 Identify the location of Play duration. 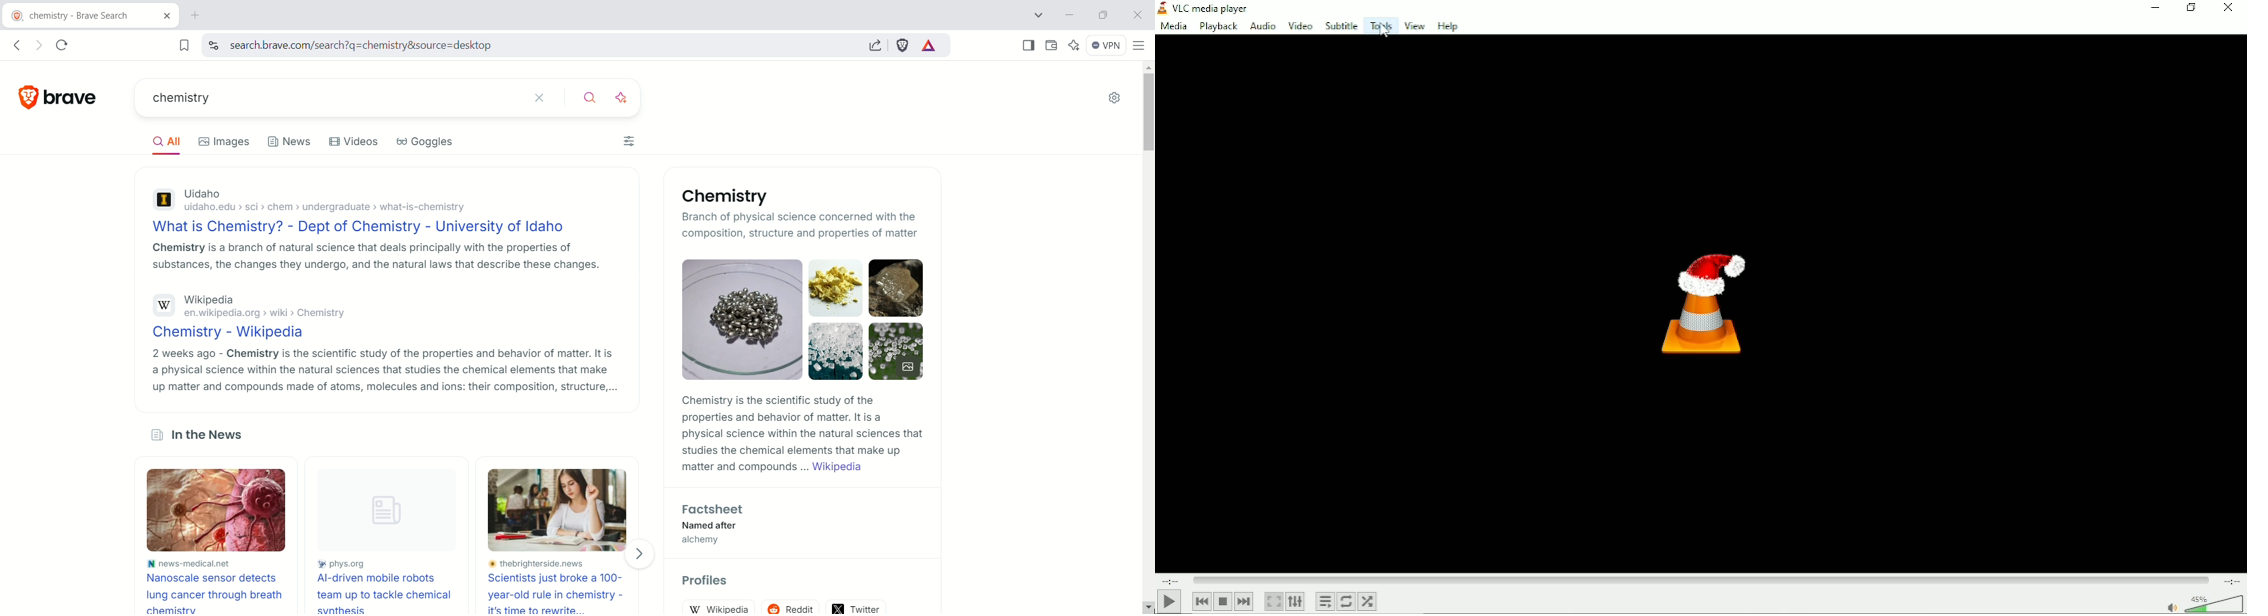
(1701, 578).